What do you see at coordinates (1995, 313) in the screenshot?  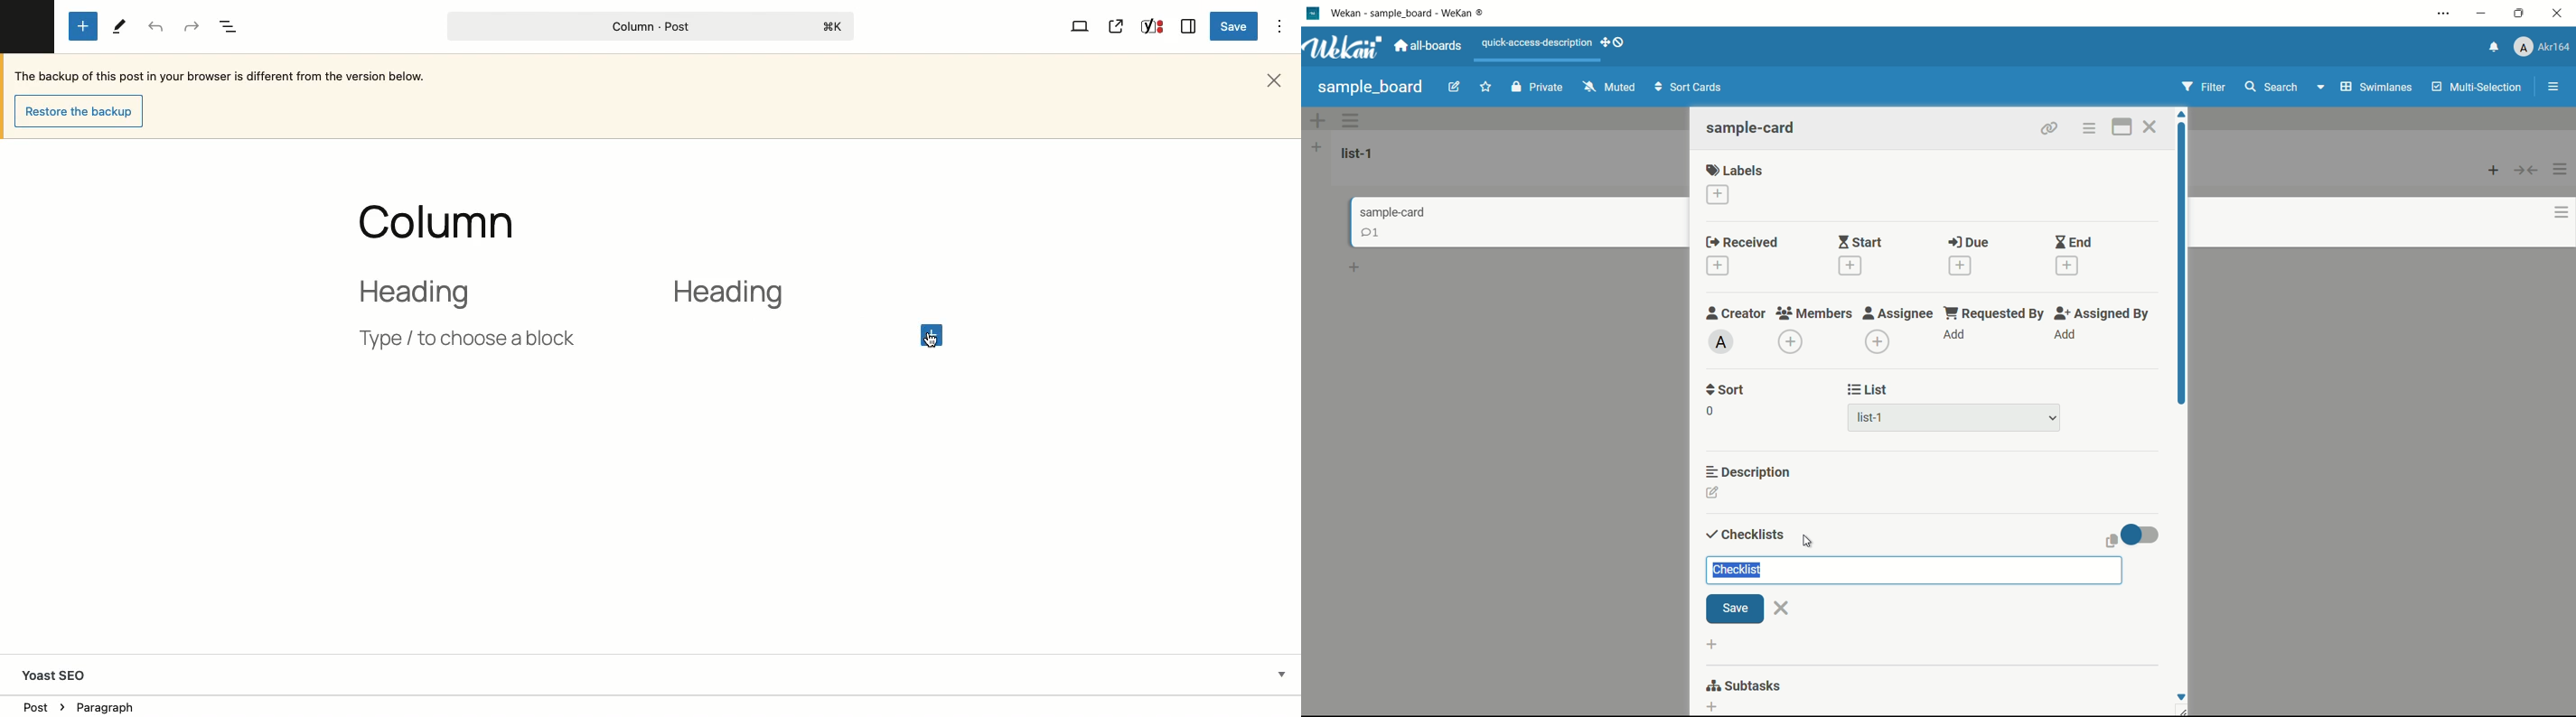 I see `requested by` at bounding box center [1995, 313].